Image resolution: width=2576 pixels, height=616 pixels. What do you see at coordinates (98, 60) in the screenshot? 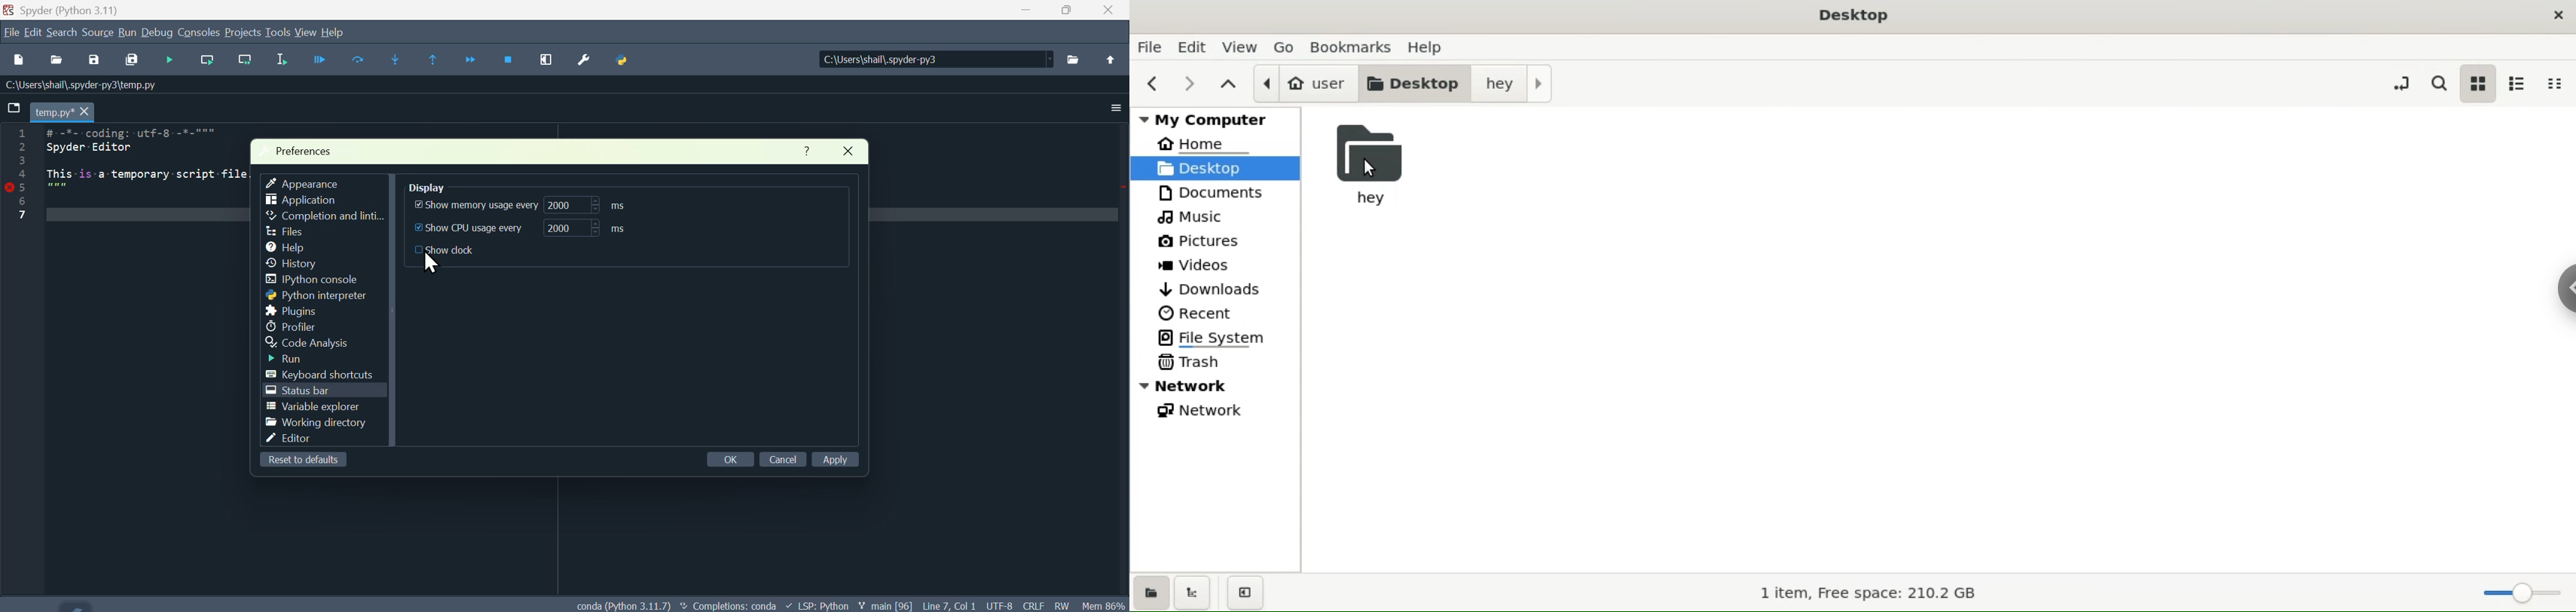
I see `Save as` at bounding box center [98, 60].